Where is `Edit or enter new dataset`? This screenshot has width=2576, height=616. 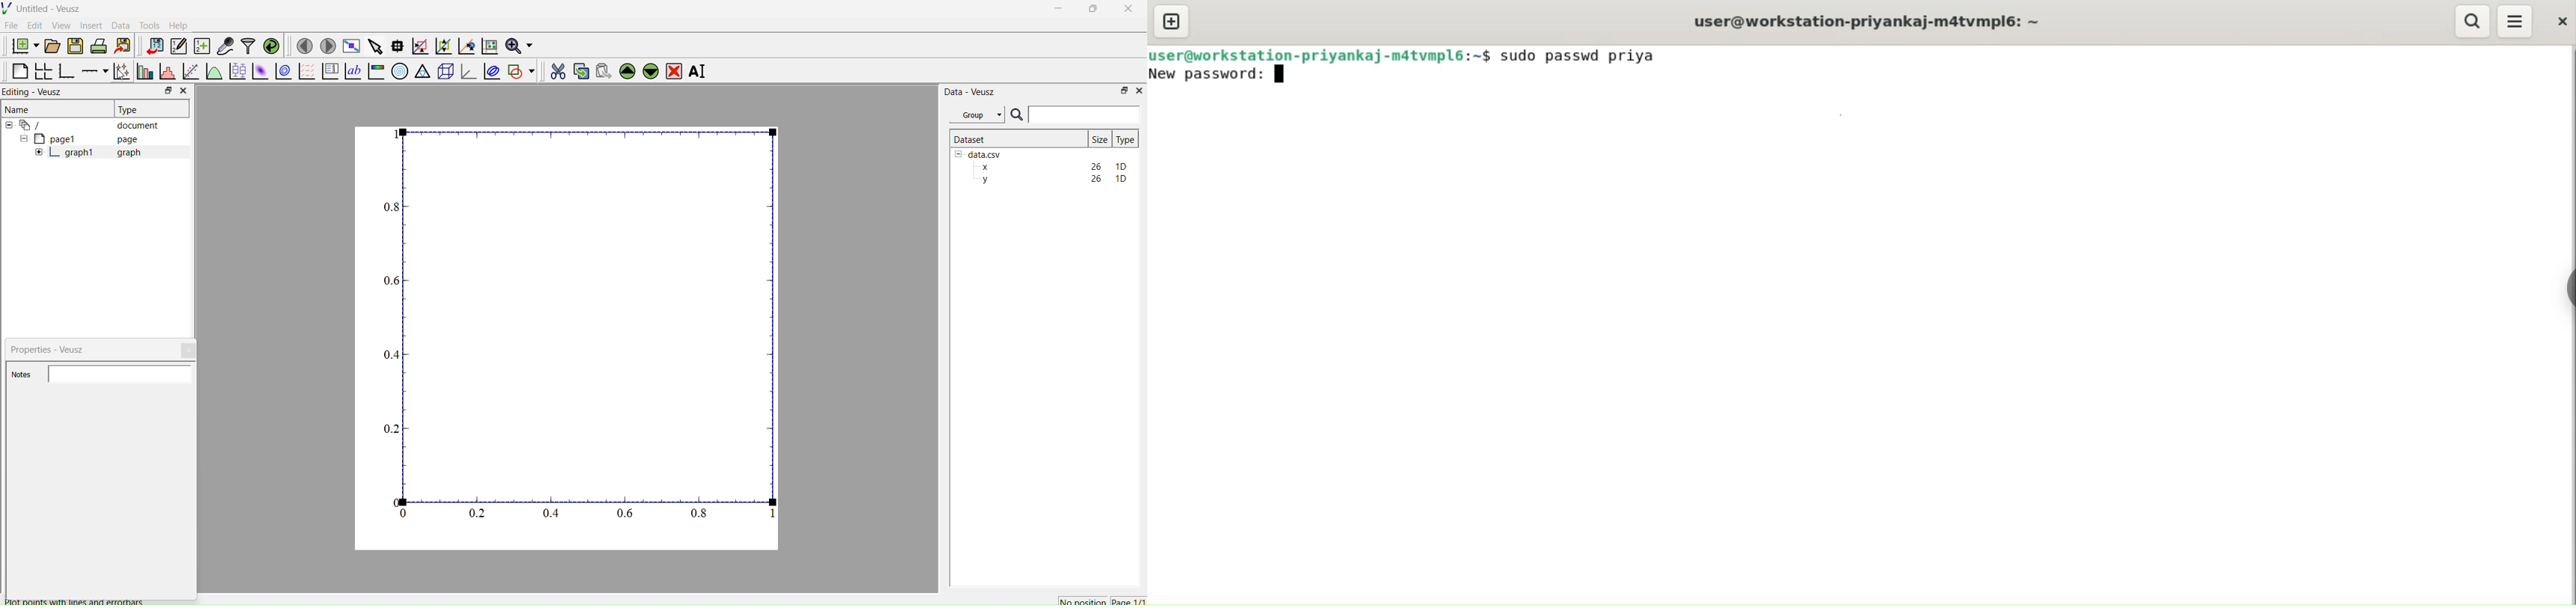
Edit or enter new dataset is located at coordinates (177, 46).